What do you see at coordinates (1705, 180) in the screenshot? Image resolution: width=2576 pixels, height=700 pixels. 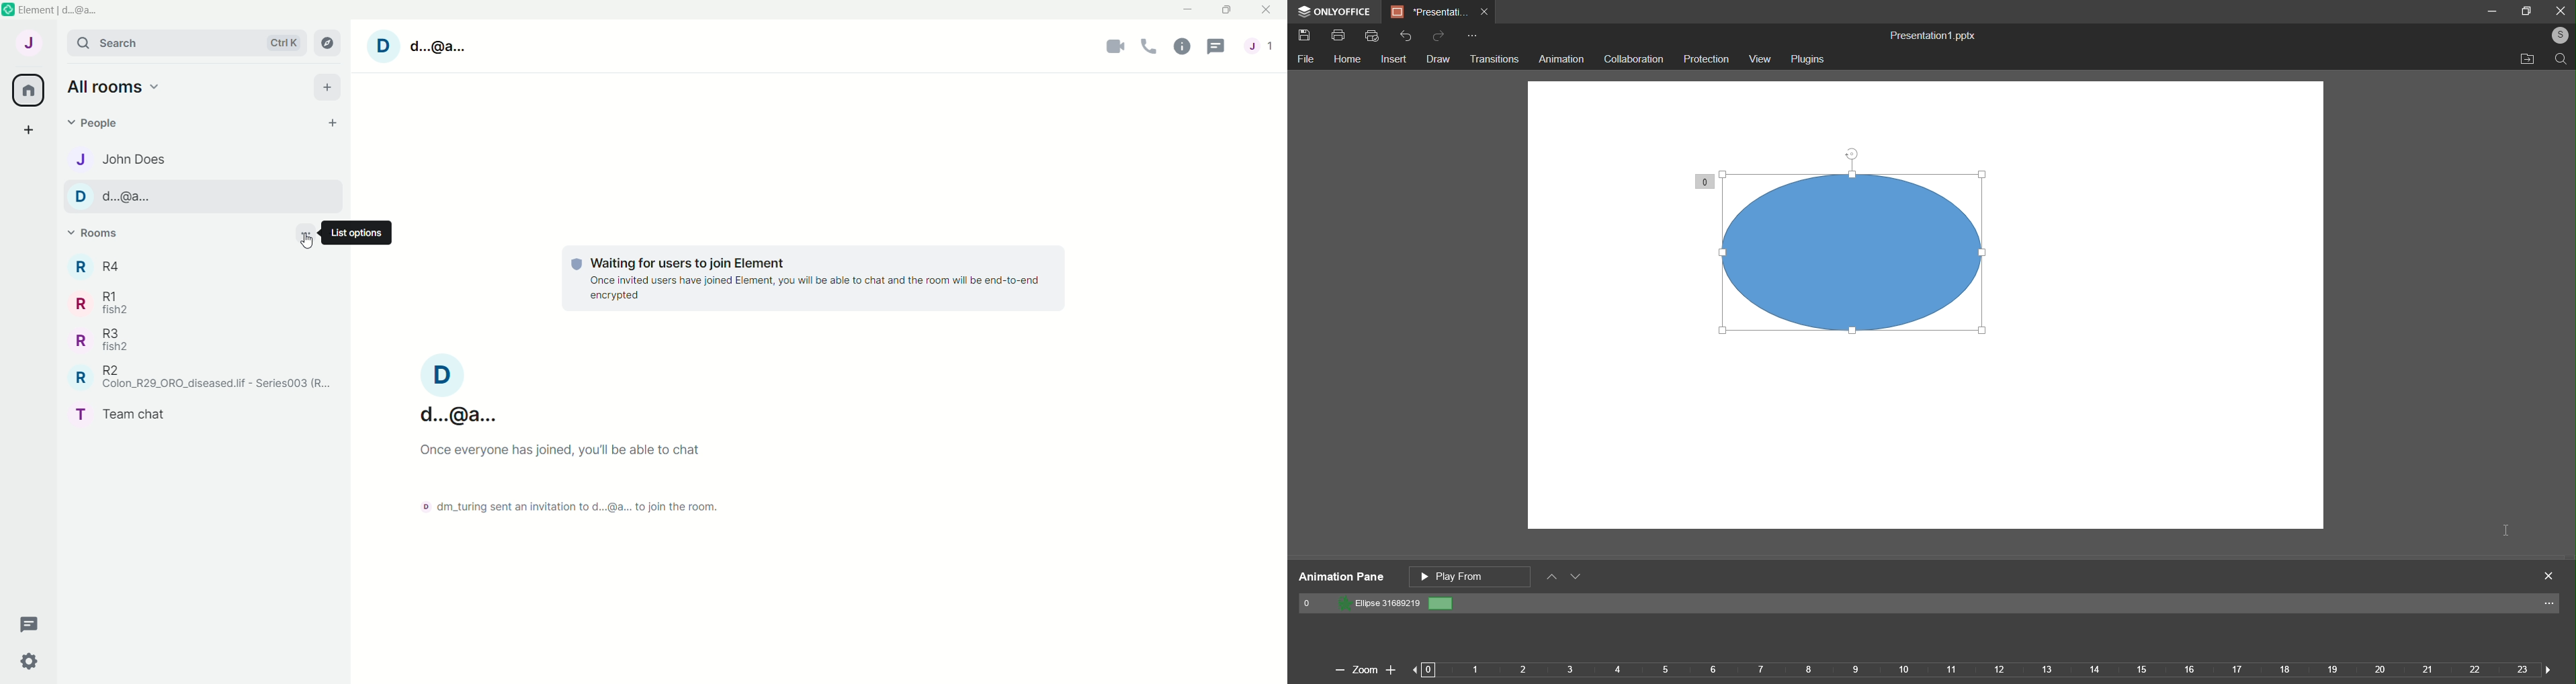 I see `number of animation` at bounding box center [1705, 180].